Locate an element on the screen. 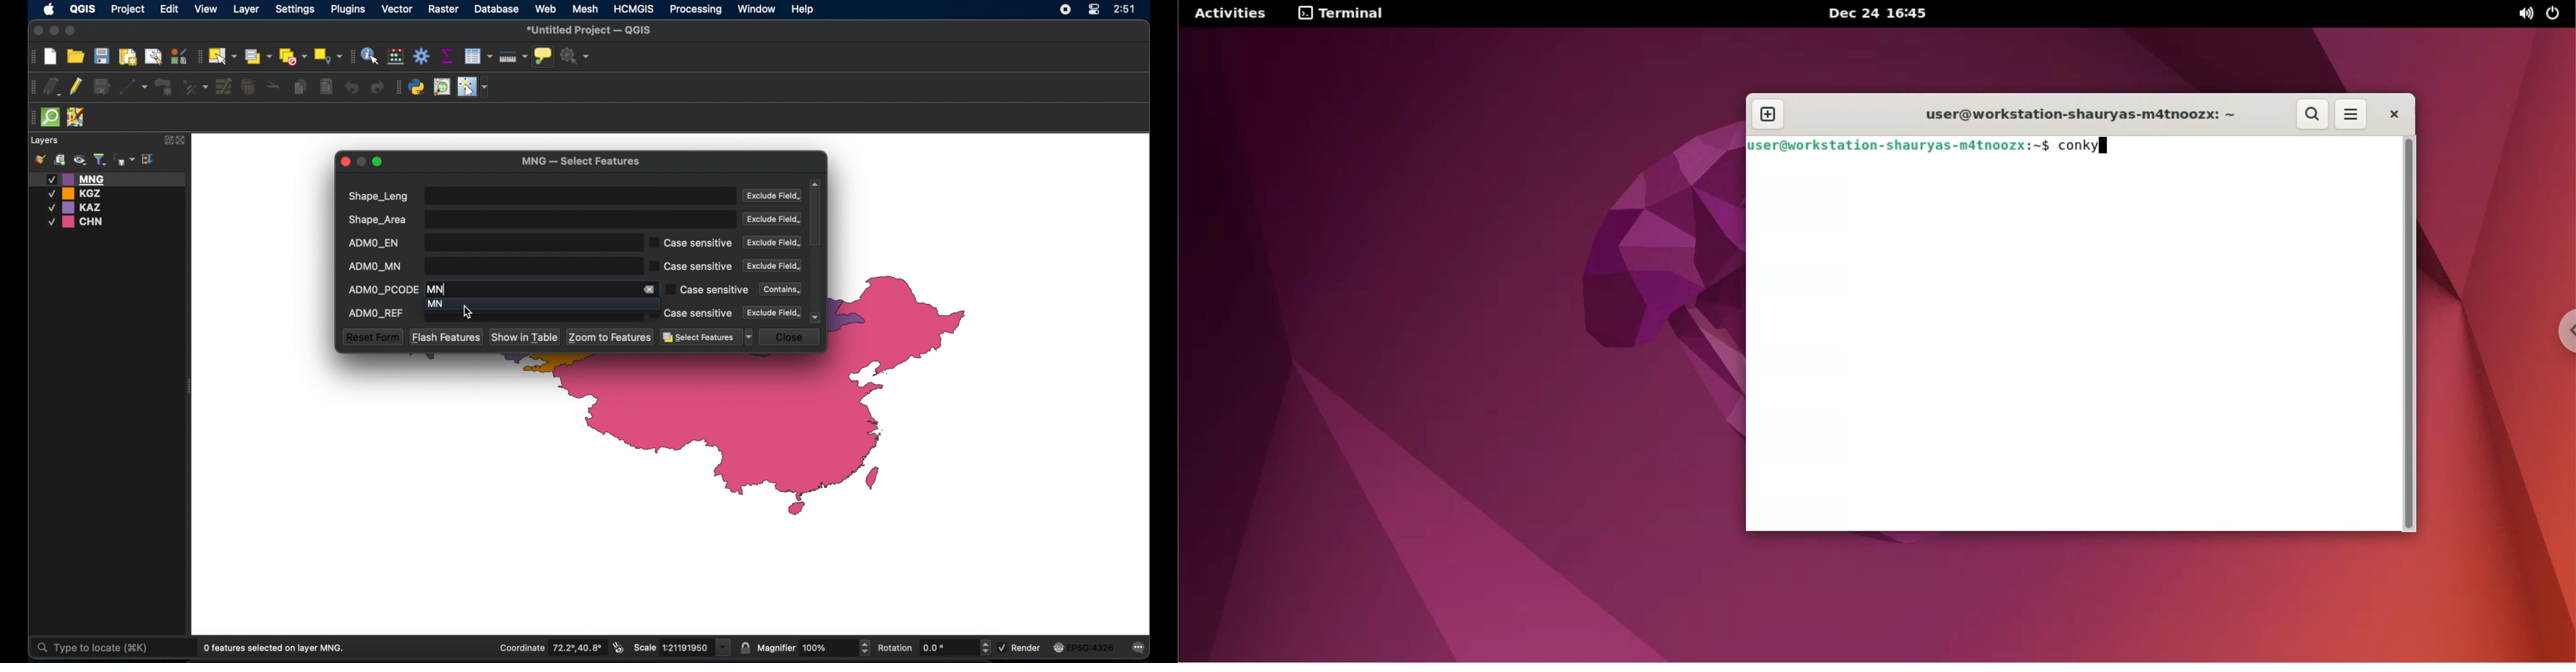 The height and width of the screenshot is (672, 2576). 0 features selected on layer MNG. is located at coordinates (277, 648).